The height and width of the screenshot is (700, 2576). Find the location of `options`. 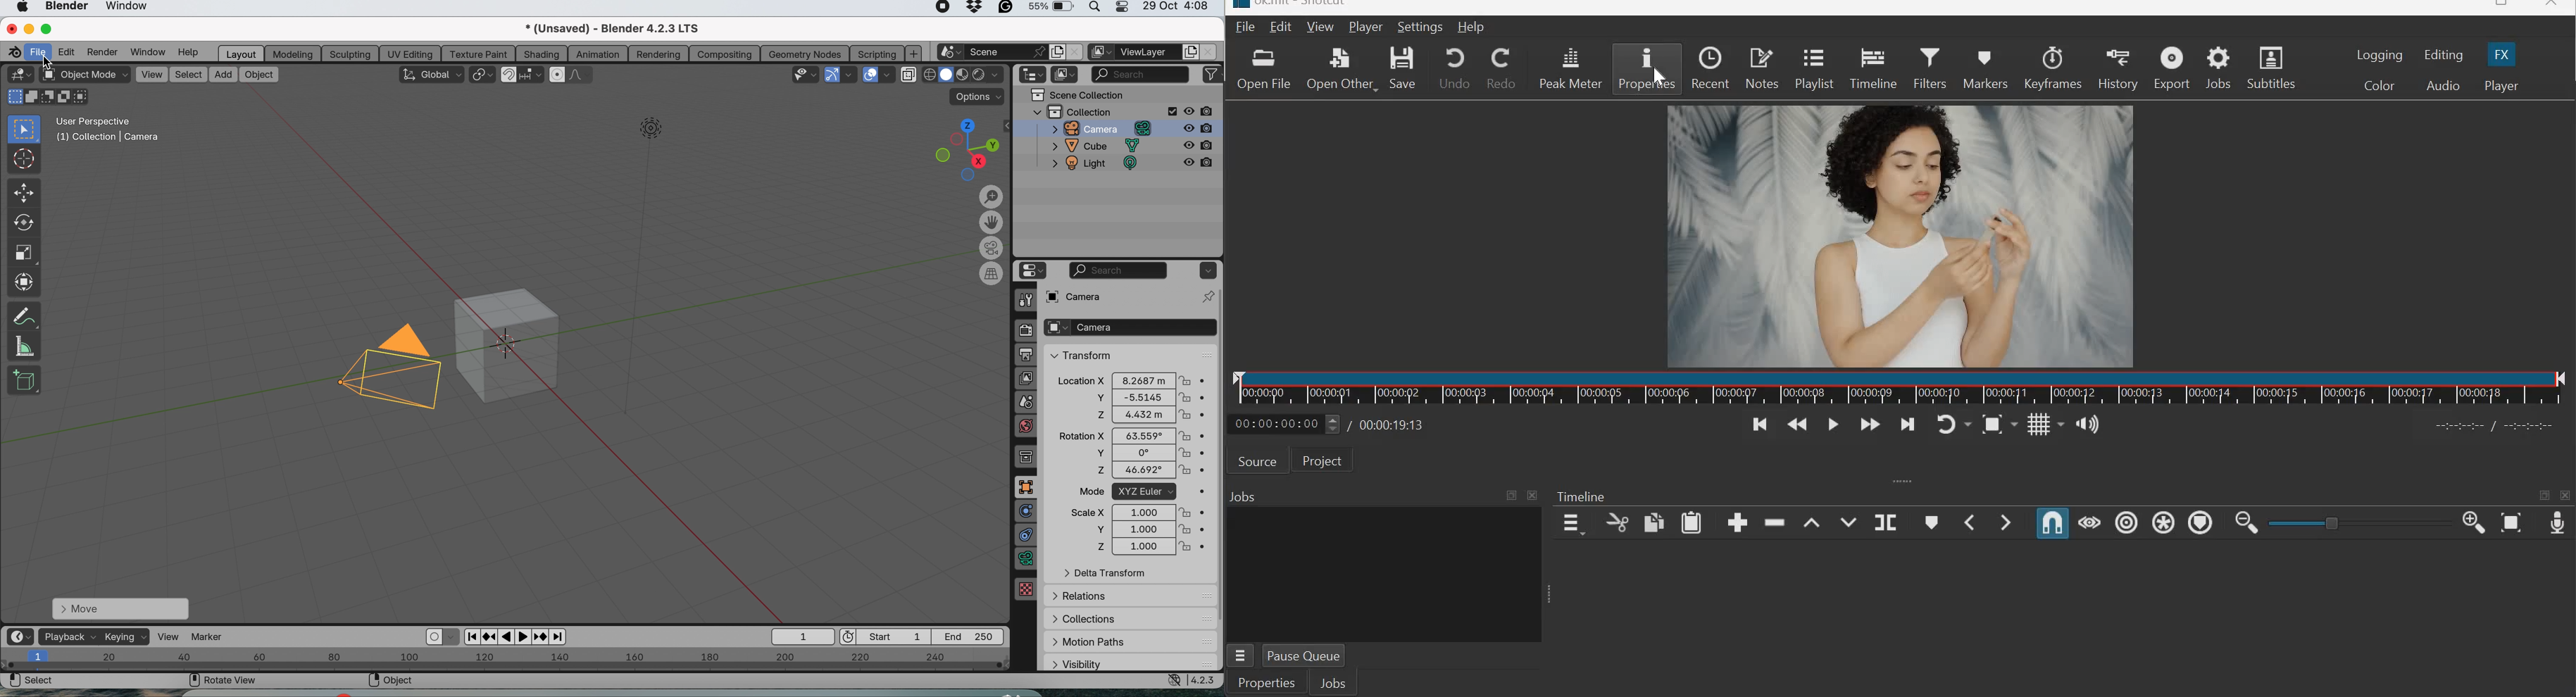

options is located at coordinates (979, 96).